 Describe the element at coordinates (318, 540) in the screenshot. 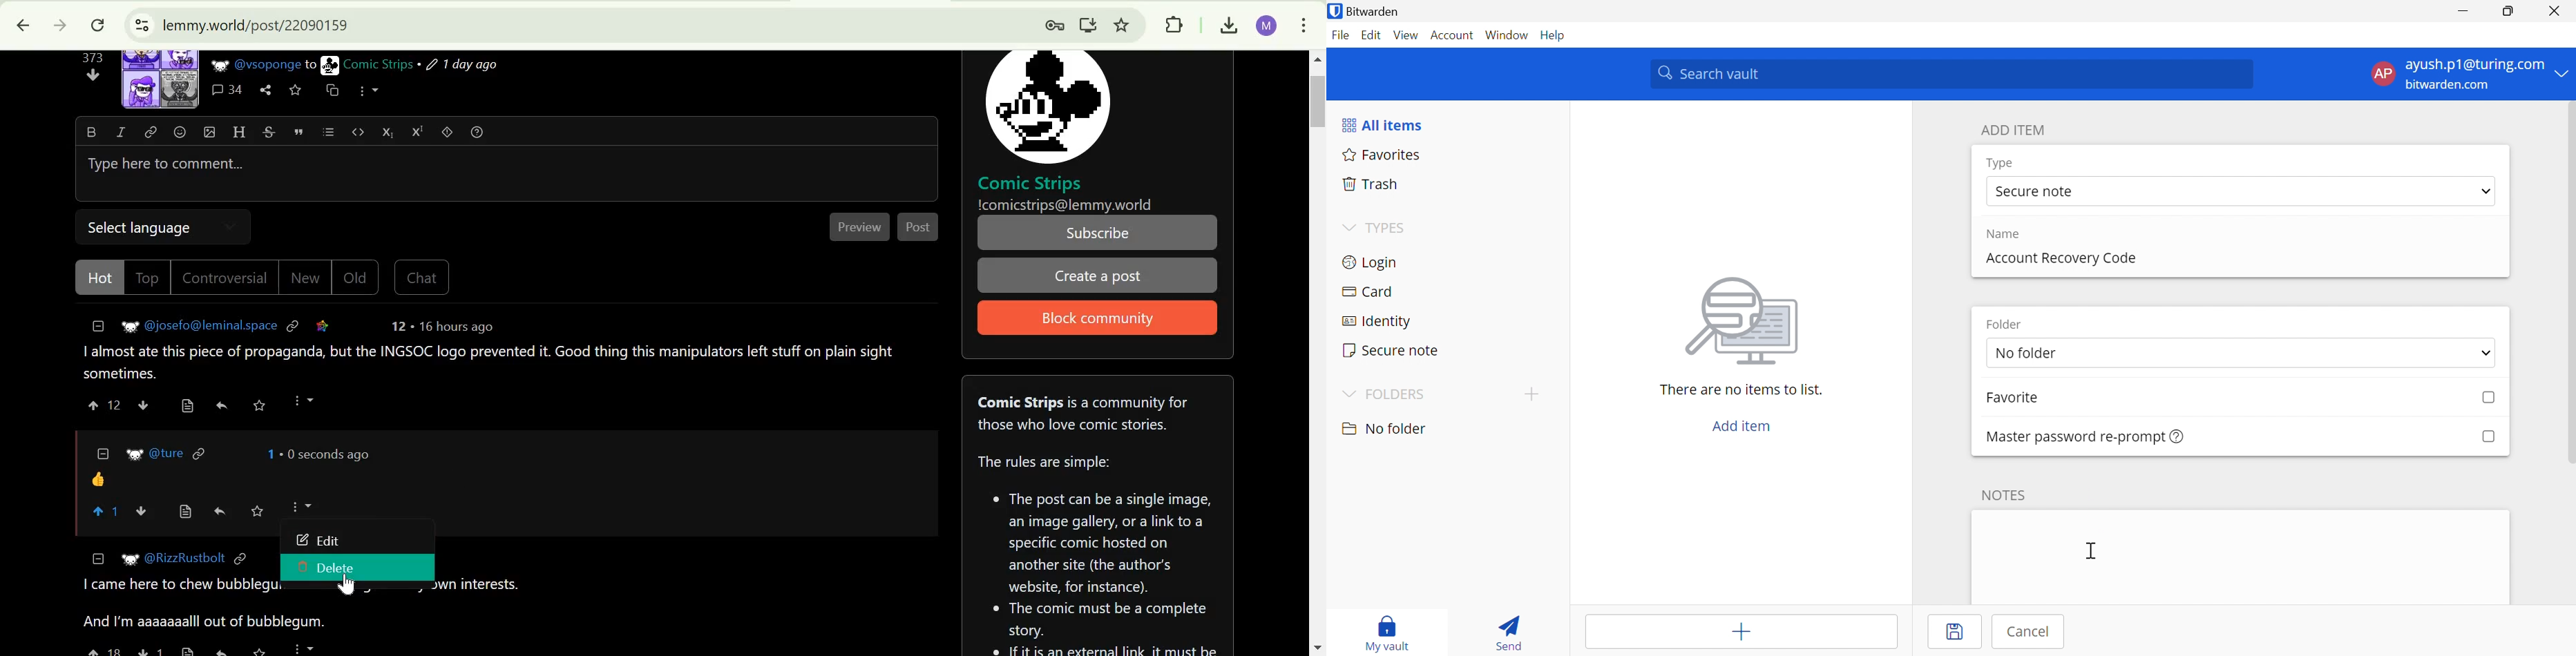

I see `Edit` at that location.